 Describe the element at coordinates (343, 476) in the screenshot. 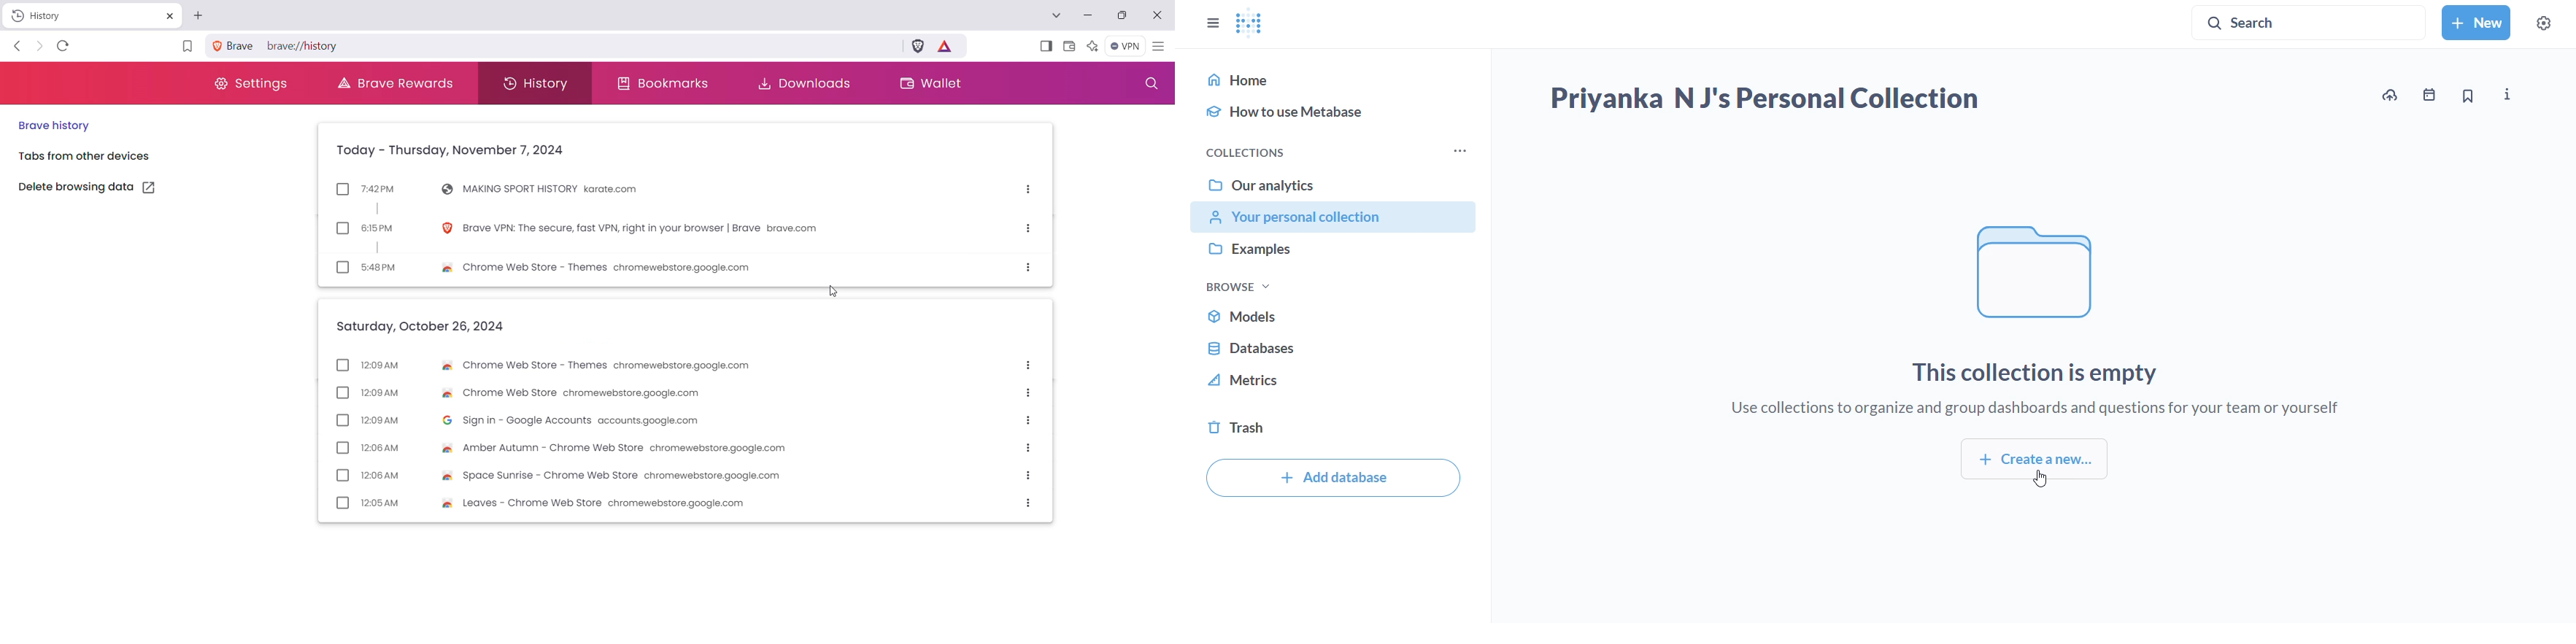

I see `checkbox` at that location.